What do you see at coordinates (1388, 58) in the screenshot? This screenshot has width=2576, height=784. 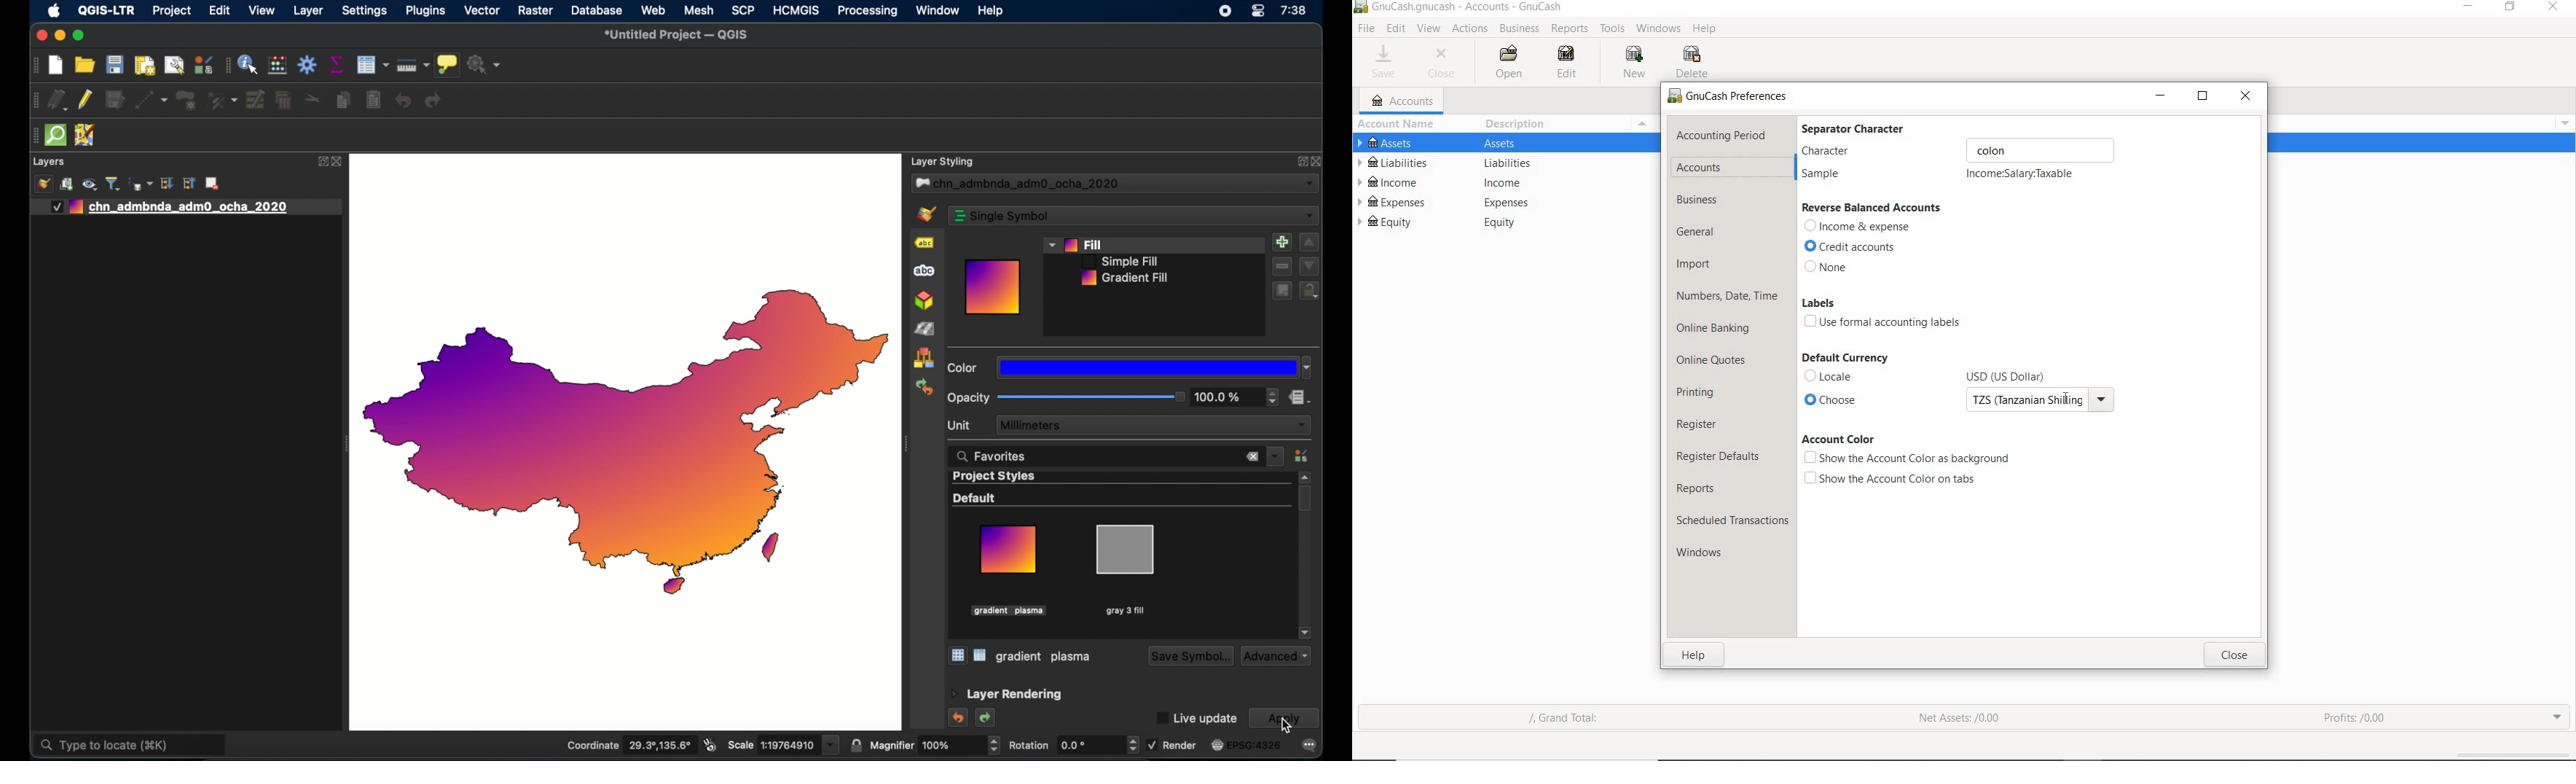 I see `SAVE` at bounding box center [1388, 58].